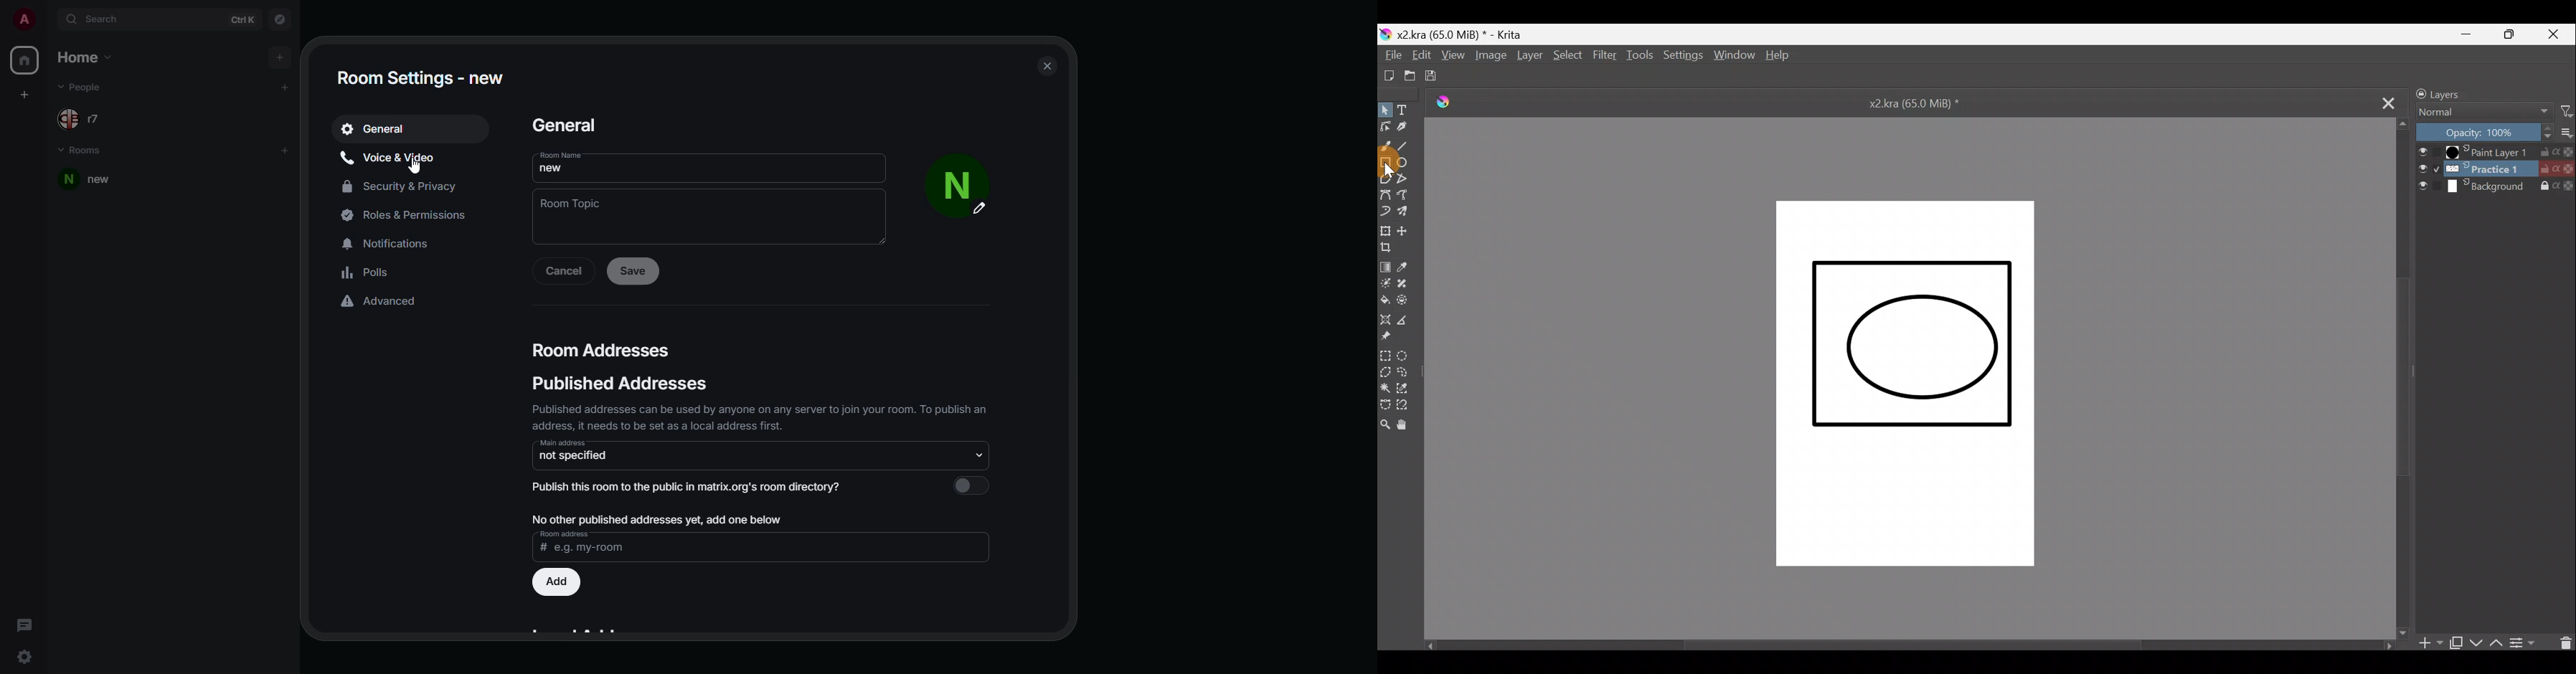  I want to click on add, so click(557, 582).